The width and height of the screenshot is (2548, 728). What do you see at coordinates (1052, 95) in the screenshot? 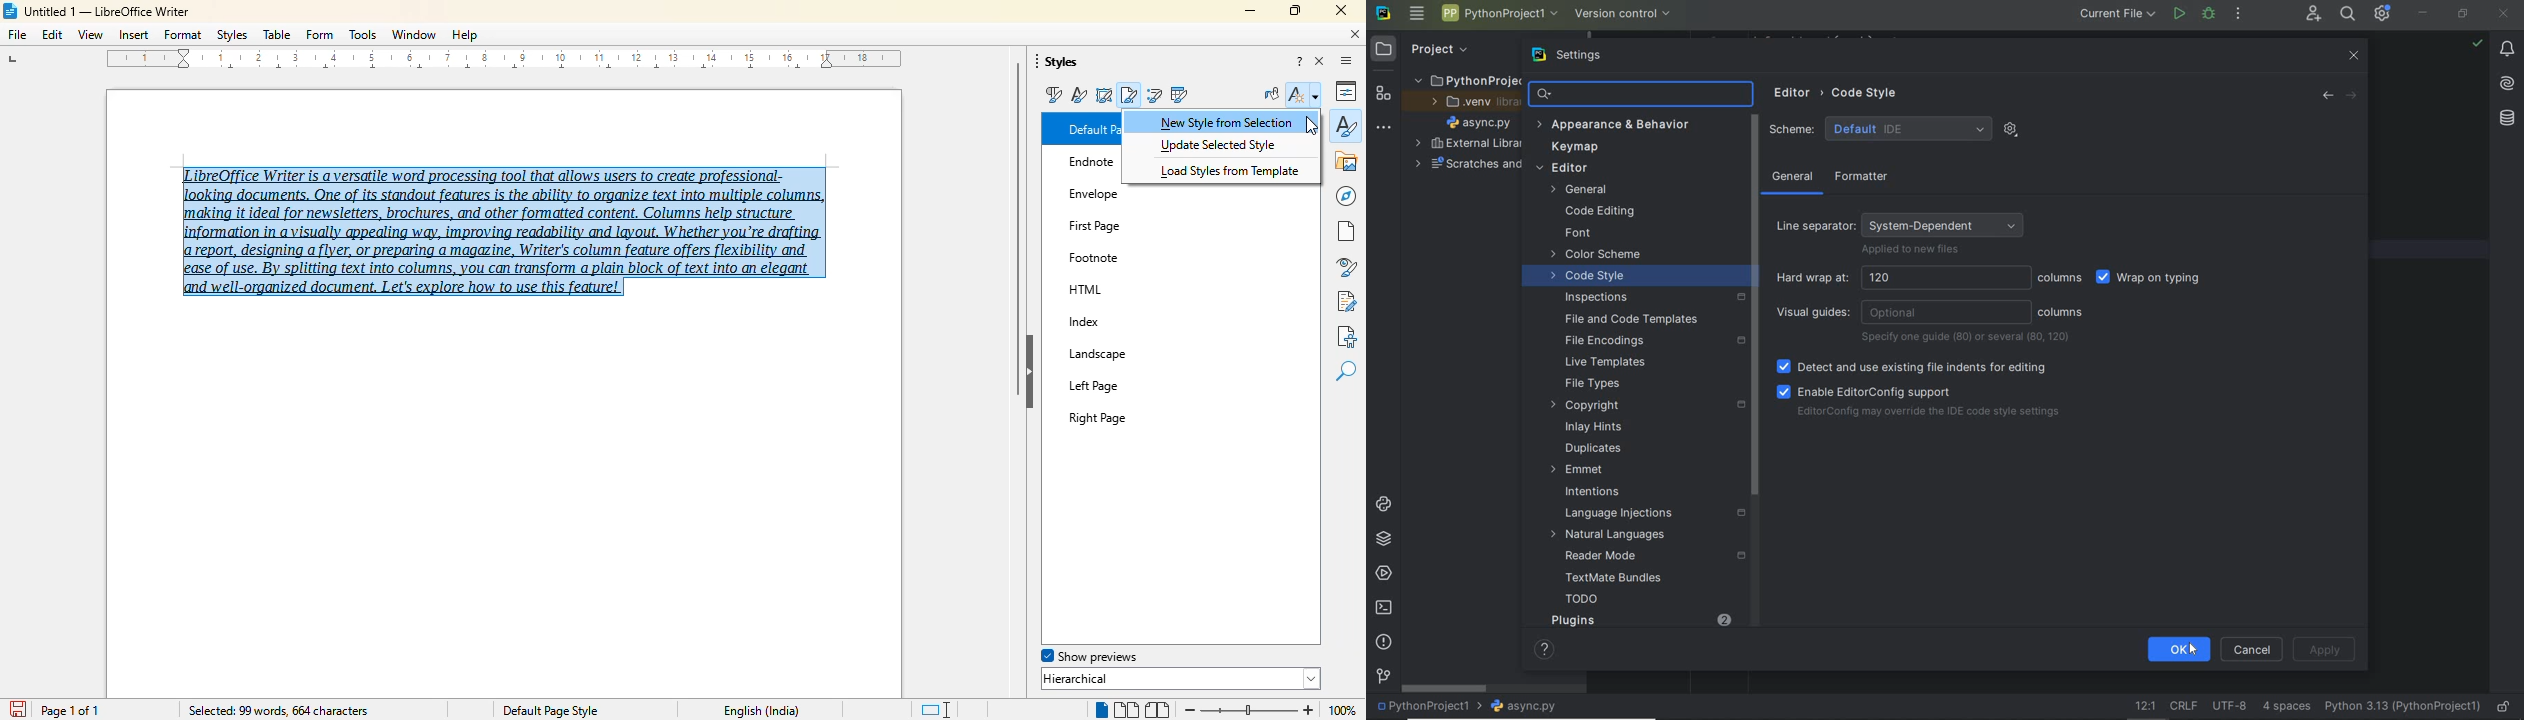
I see `paragraph styles` at bounding box center [1052, 95].